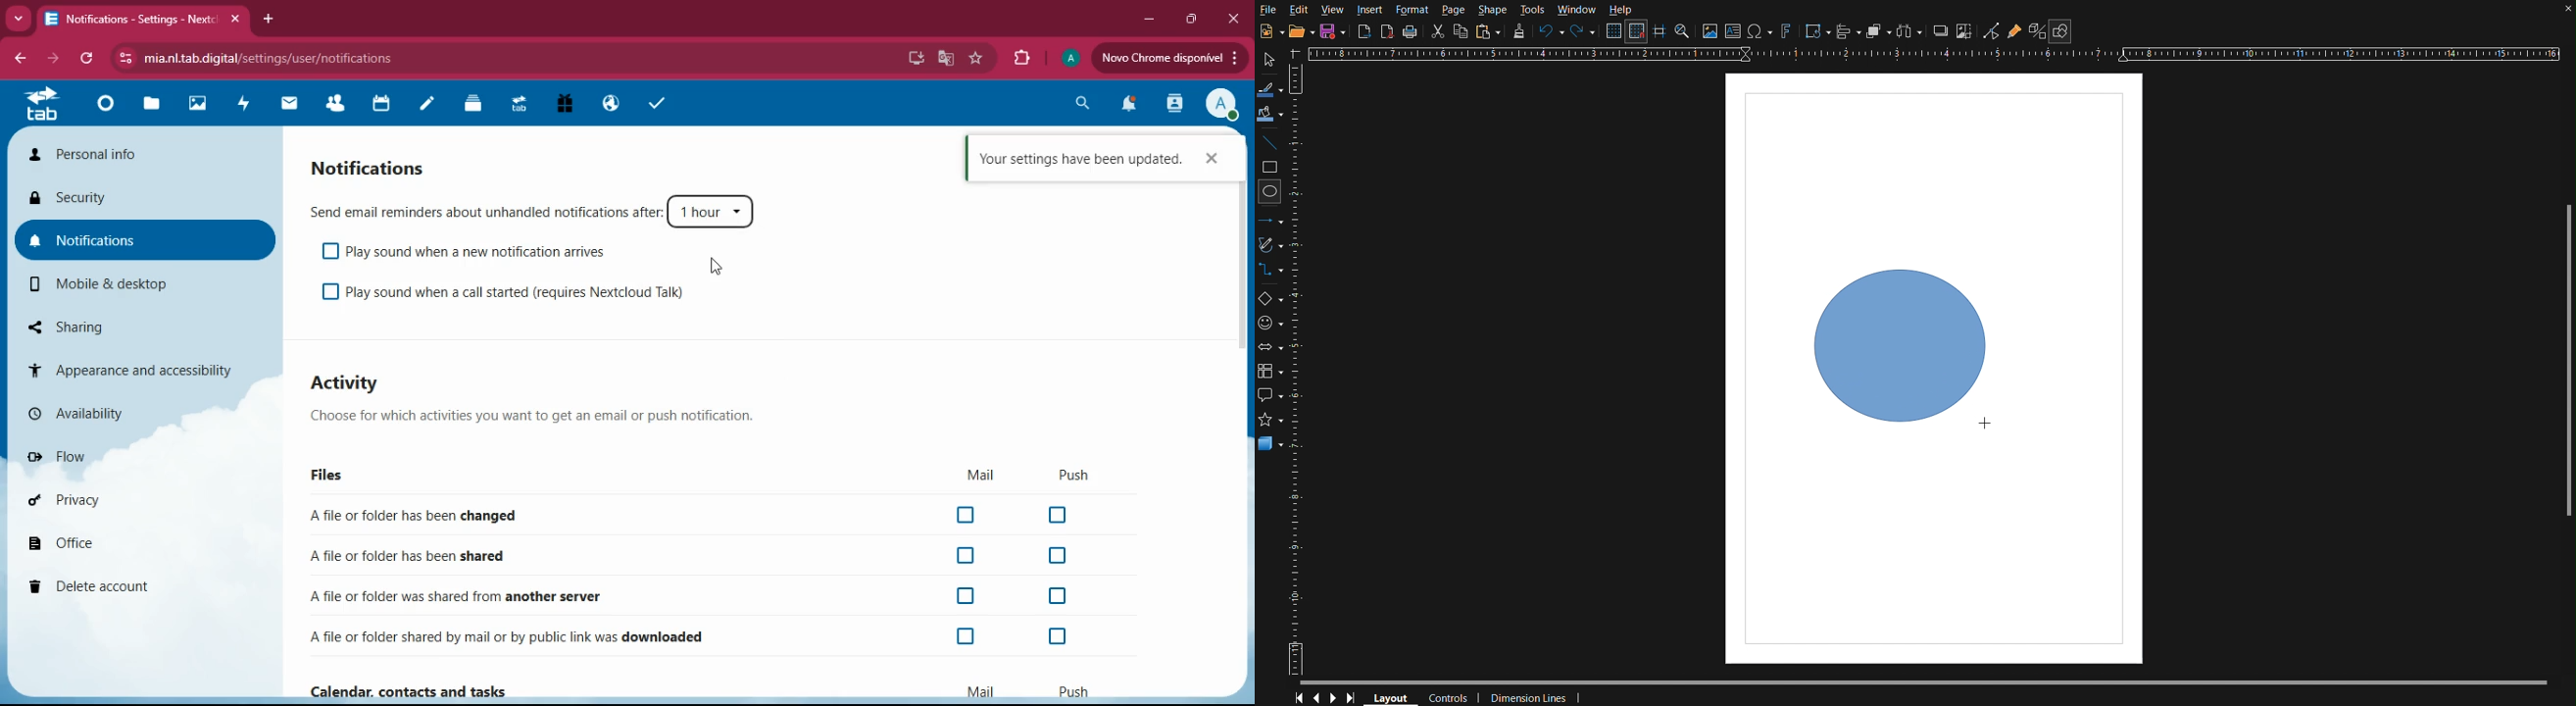 The height and width of the screenshot is (728, 2576). I want to click on shared, so click(413, 558).